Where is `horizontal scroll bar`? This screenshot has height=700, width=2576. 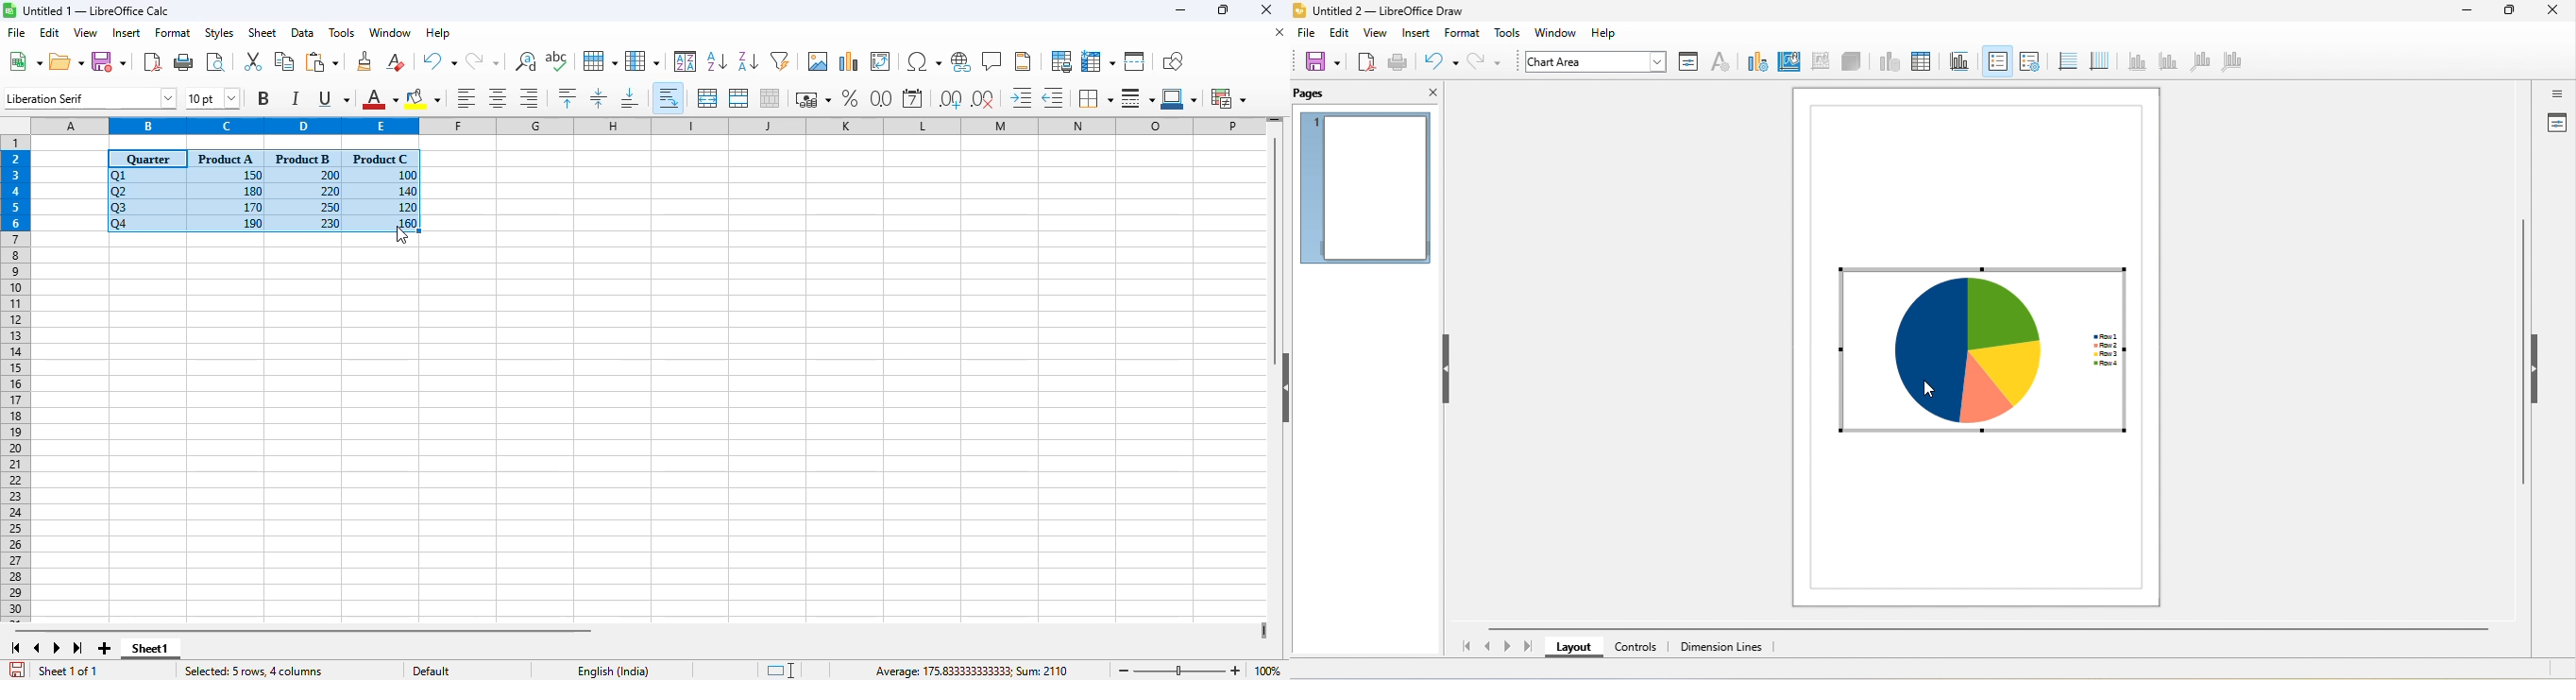
horizontal scroll bar is located at coordinates (1986, 629).